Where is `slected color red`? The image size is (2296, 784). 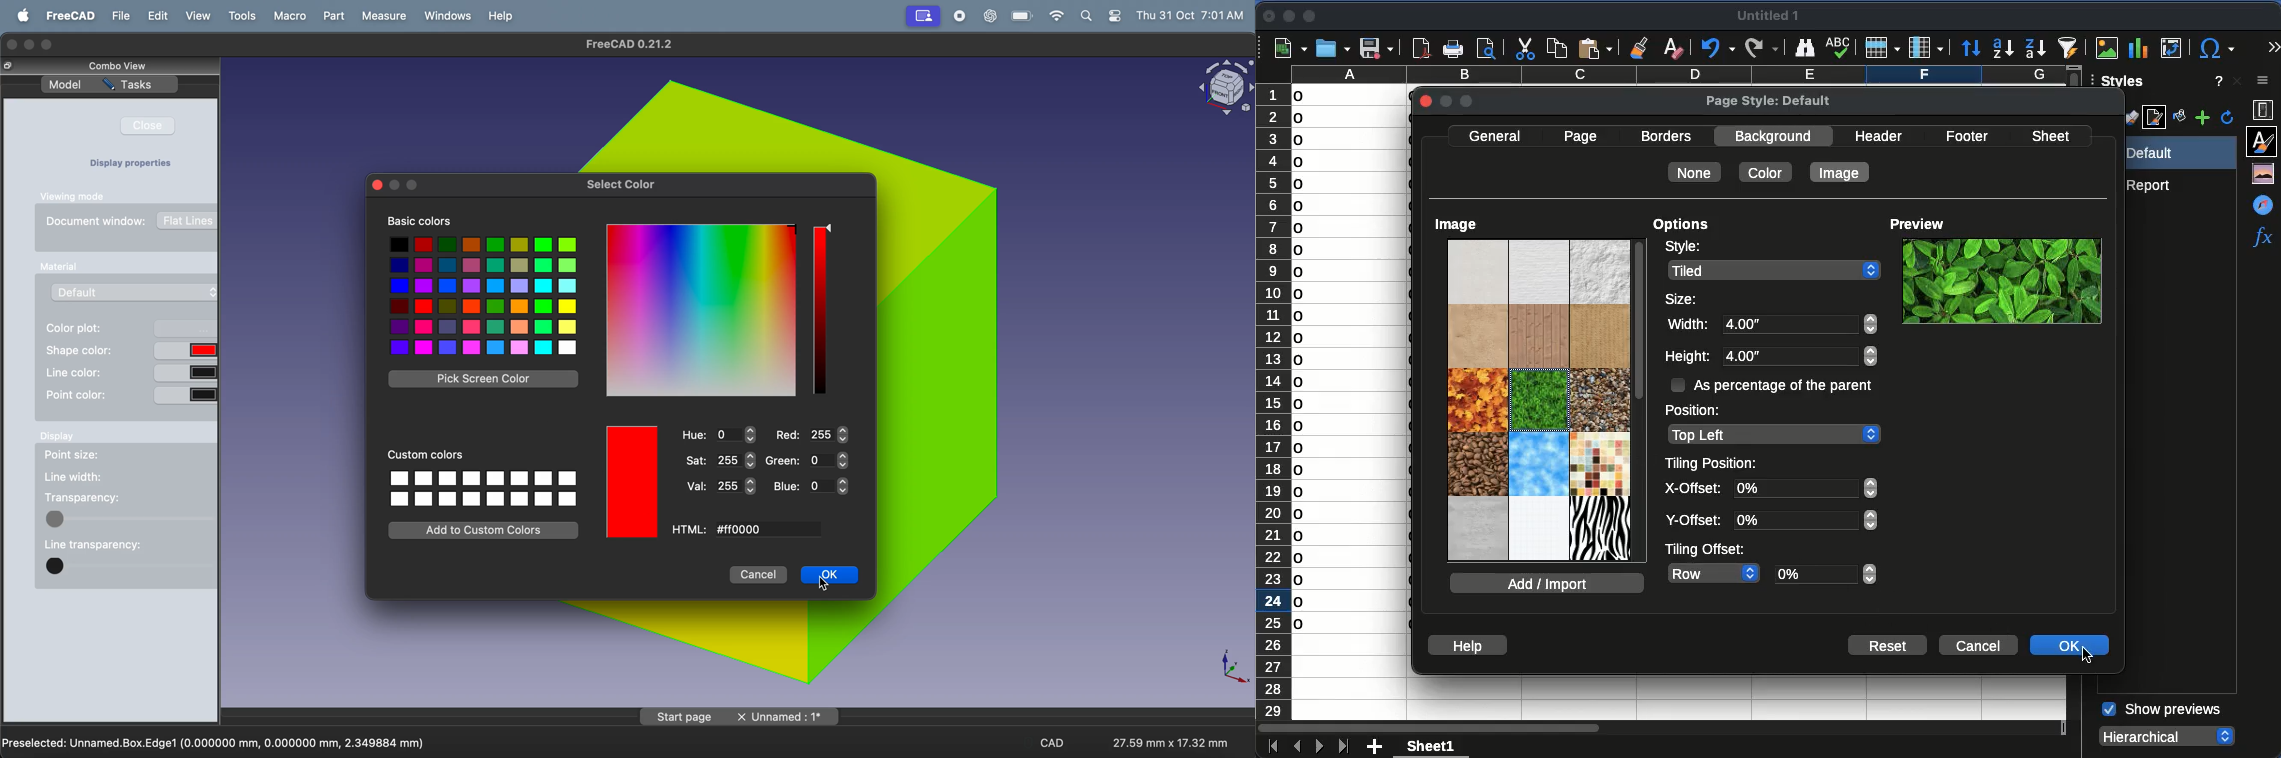
slected color red is located at coordinates (633, 483).